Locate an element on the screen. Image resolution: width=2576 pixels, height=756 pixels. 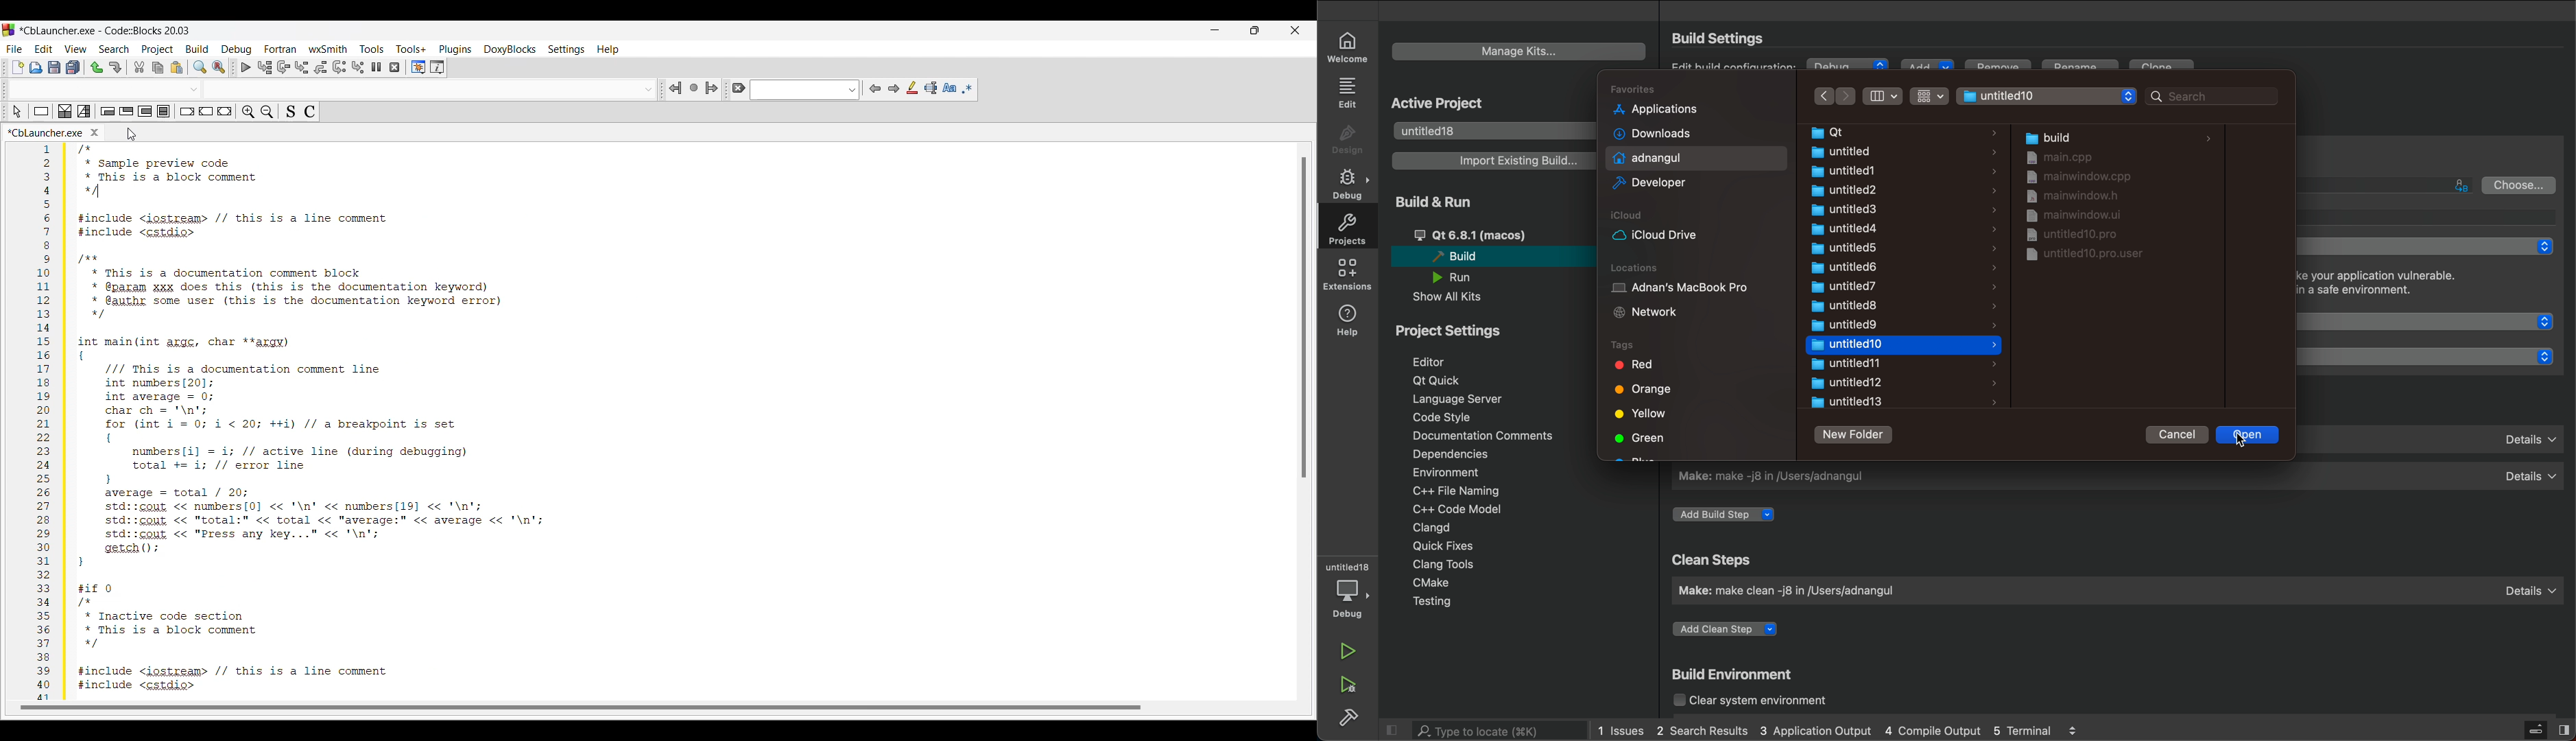
untitled10 is located at coordinates (1901, 343).